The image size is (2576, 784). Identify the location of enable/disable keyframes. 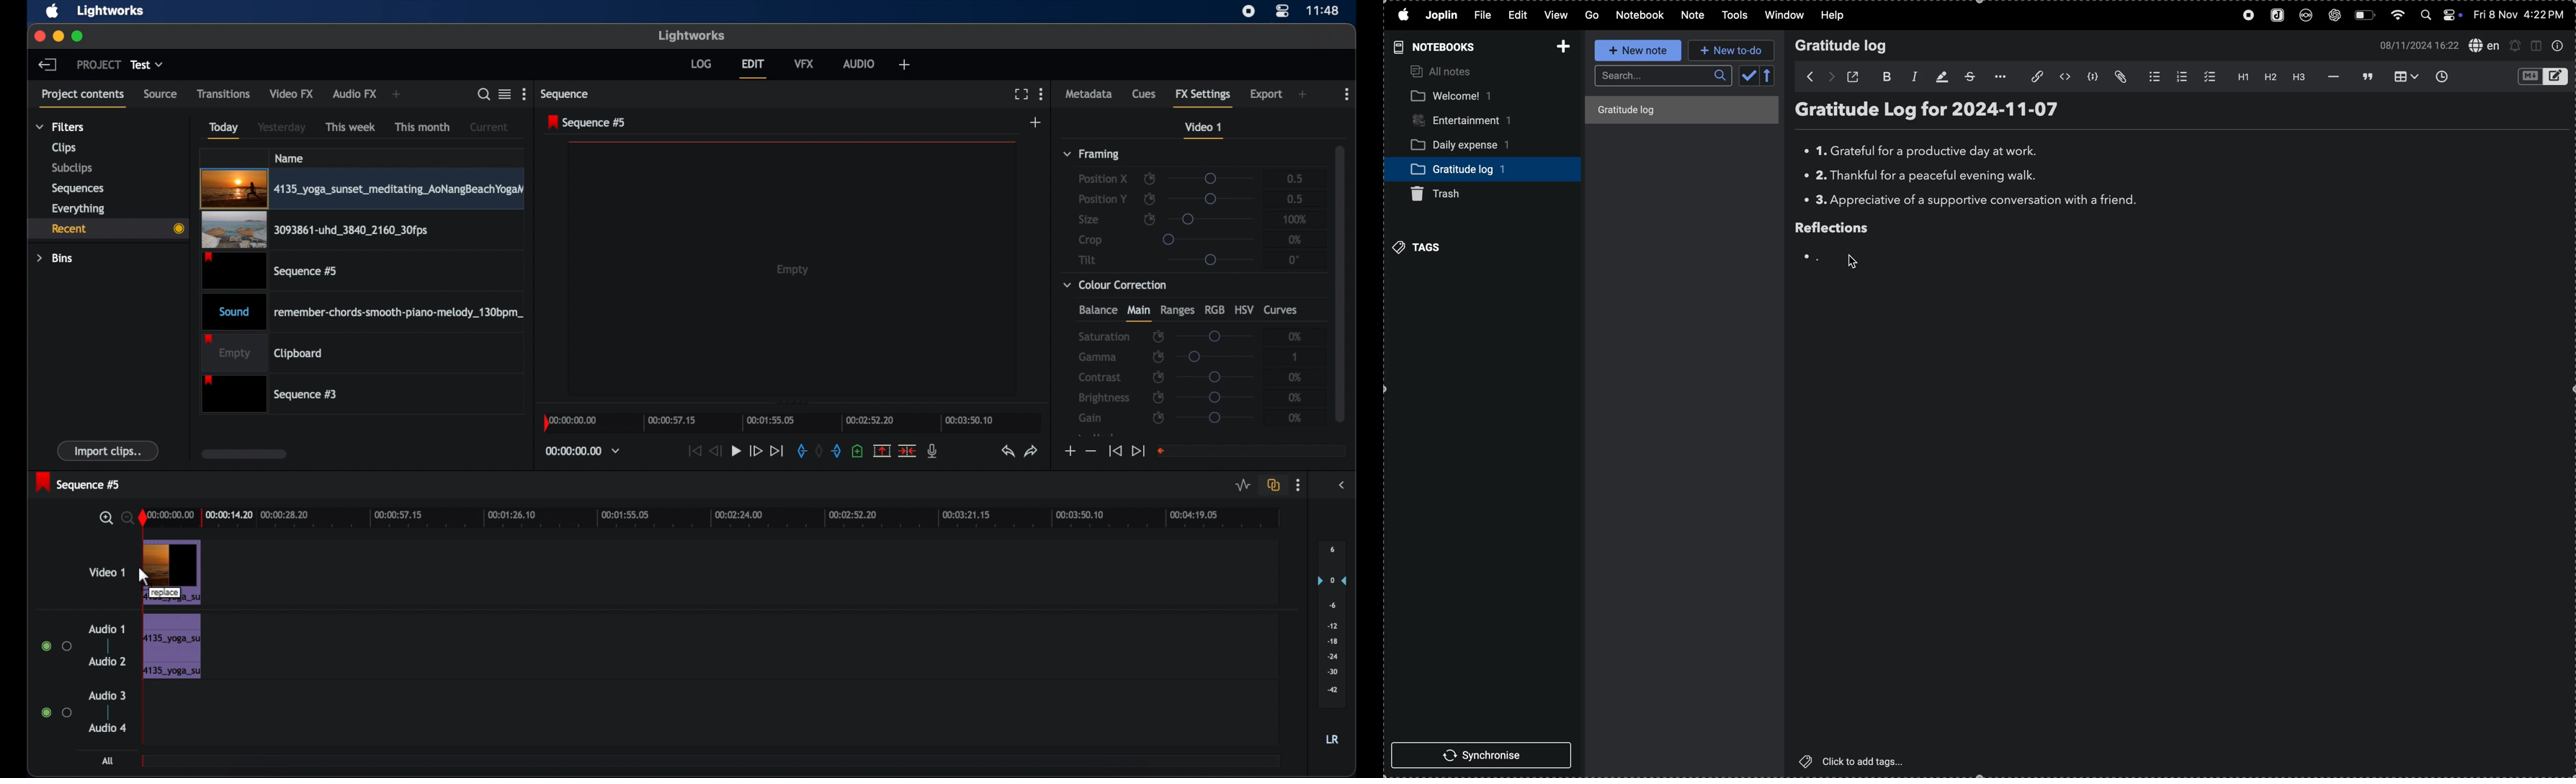
(1158, 397).